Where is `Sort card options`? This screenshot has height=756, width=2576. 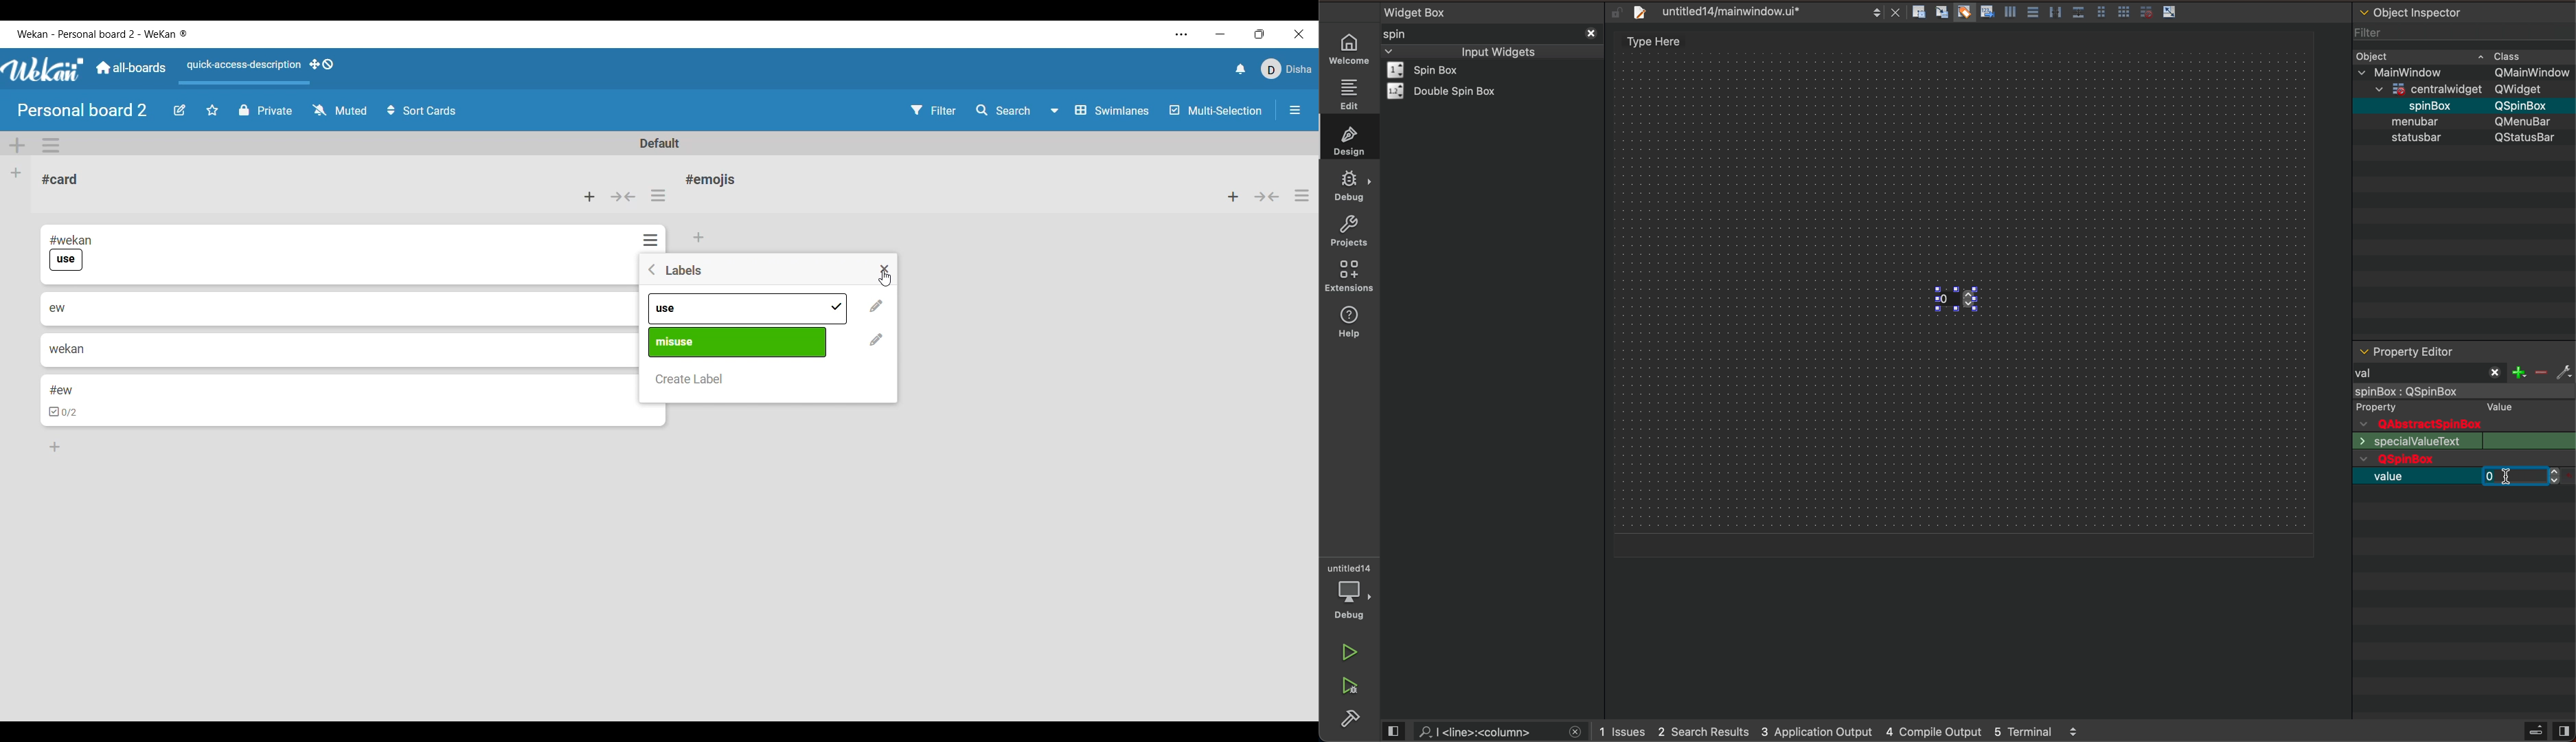 Sort card options is located at coordinates (422, 110).